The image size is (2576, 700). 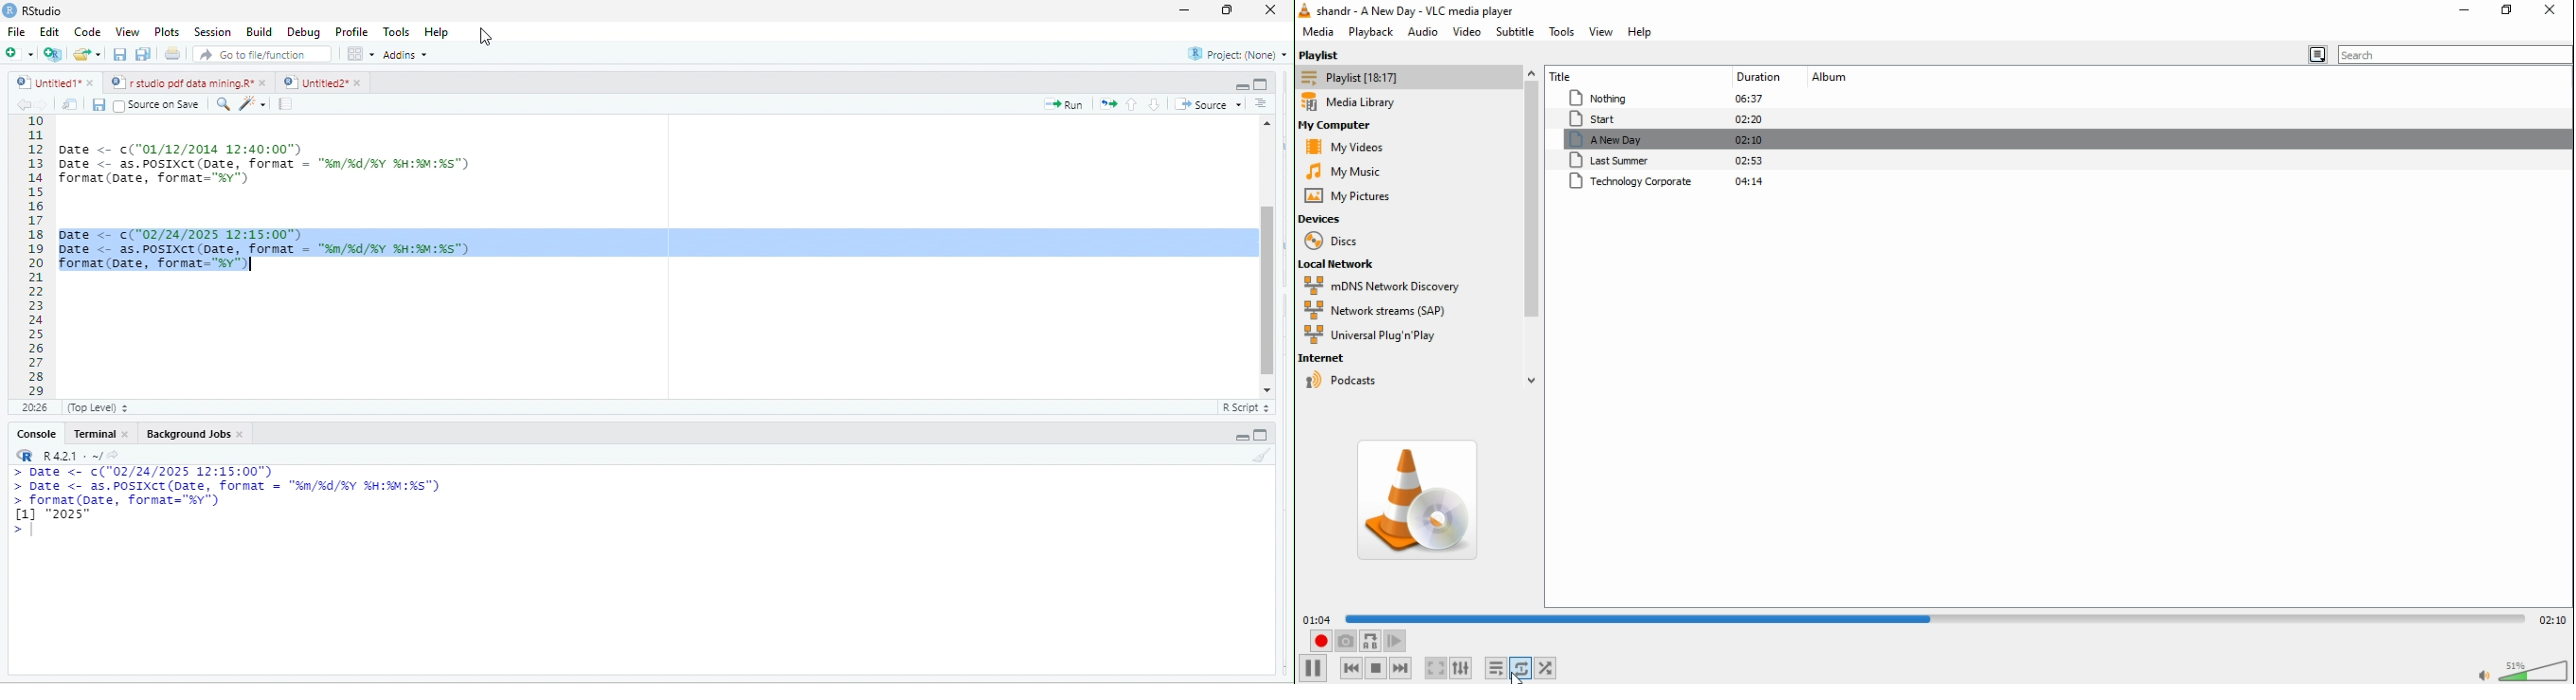 I want to click on find/ replace, so click(x=220, y=104).